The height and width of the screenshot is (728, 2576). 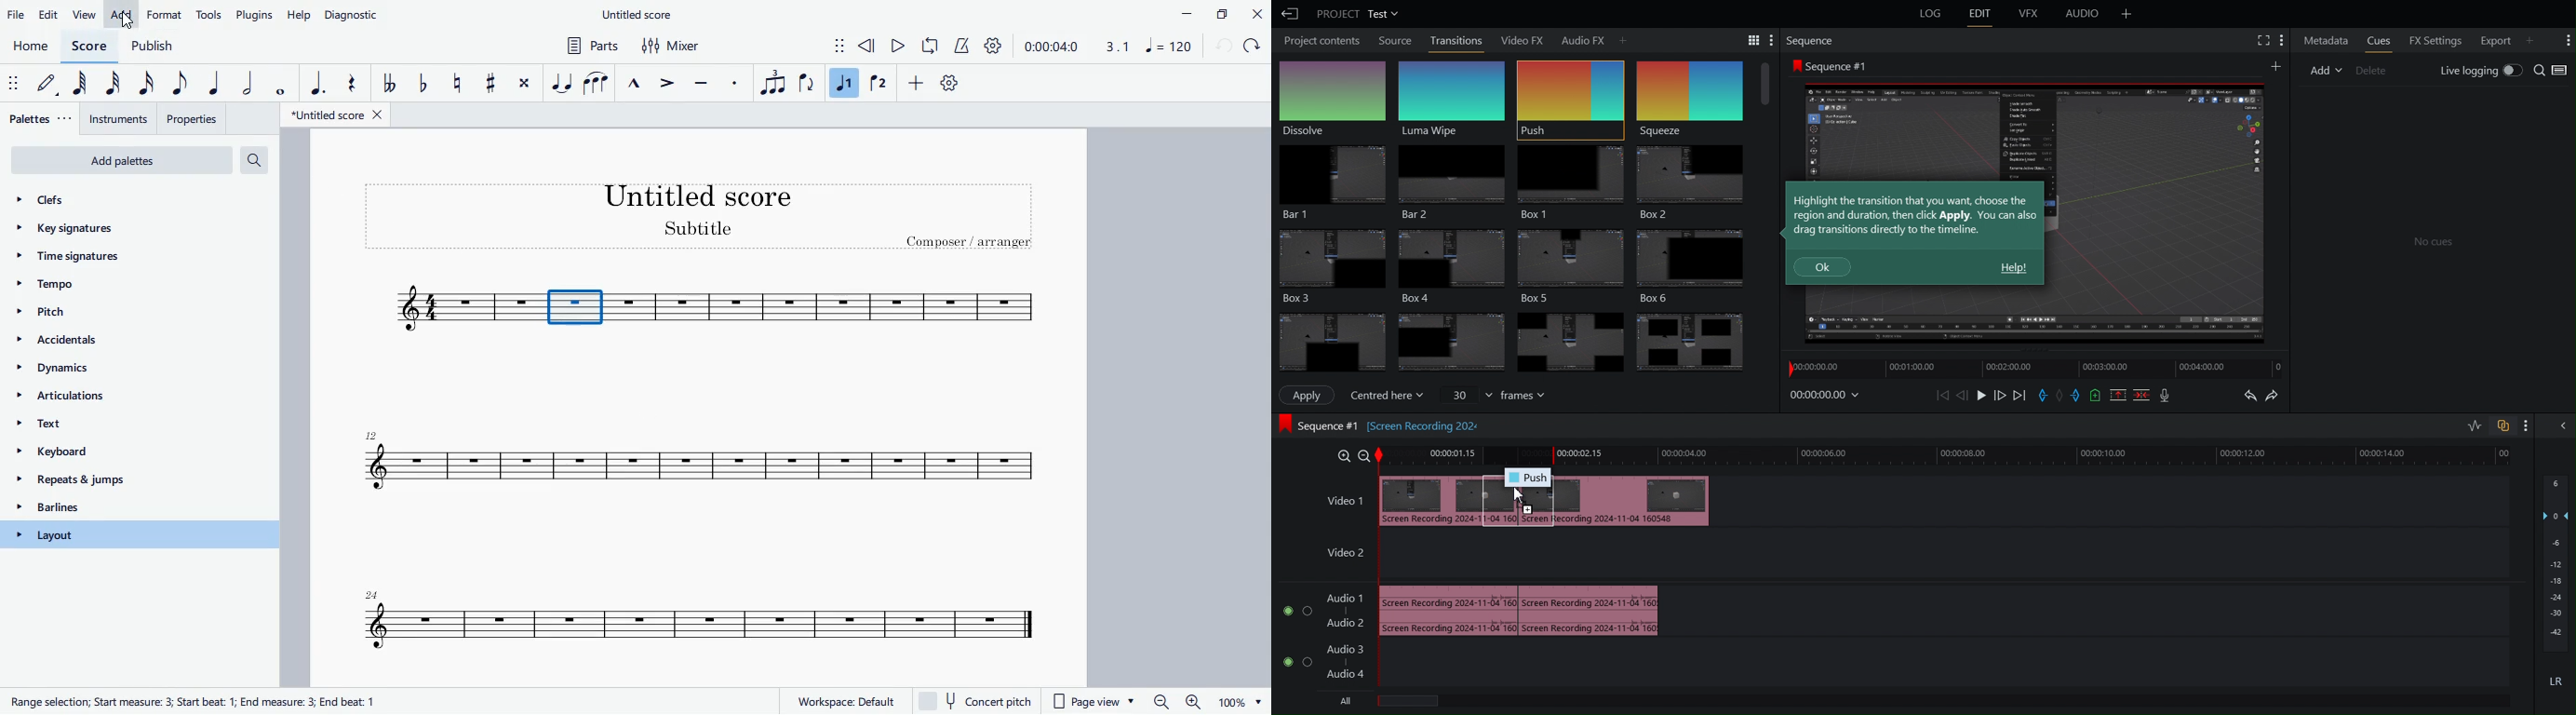 I want to click on quarter note, so click(x=212, y=81).